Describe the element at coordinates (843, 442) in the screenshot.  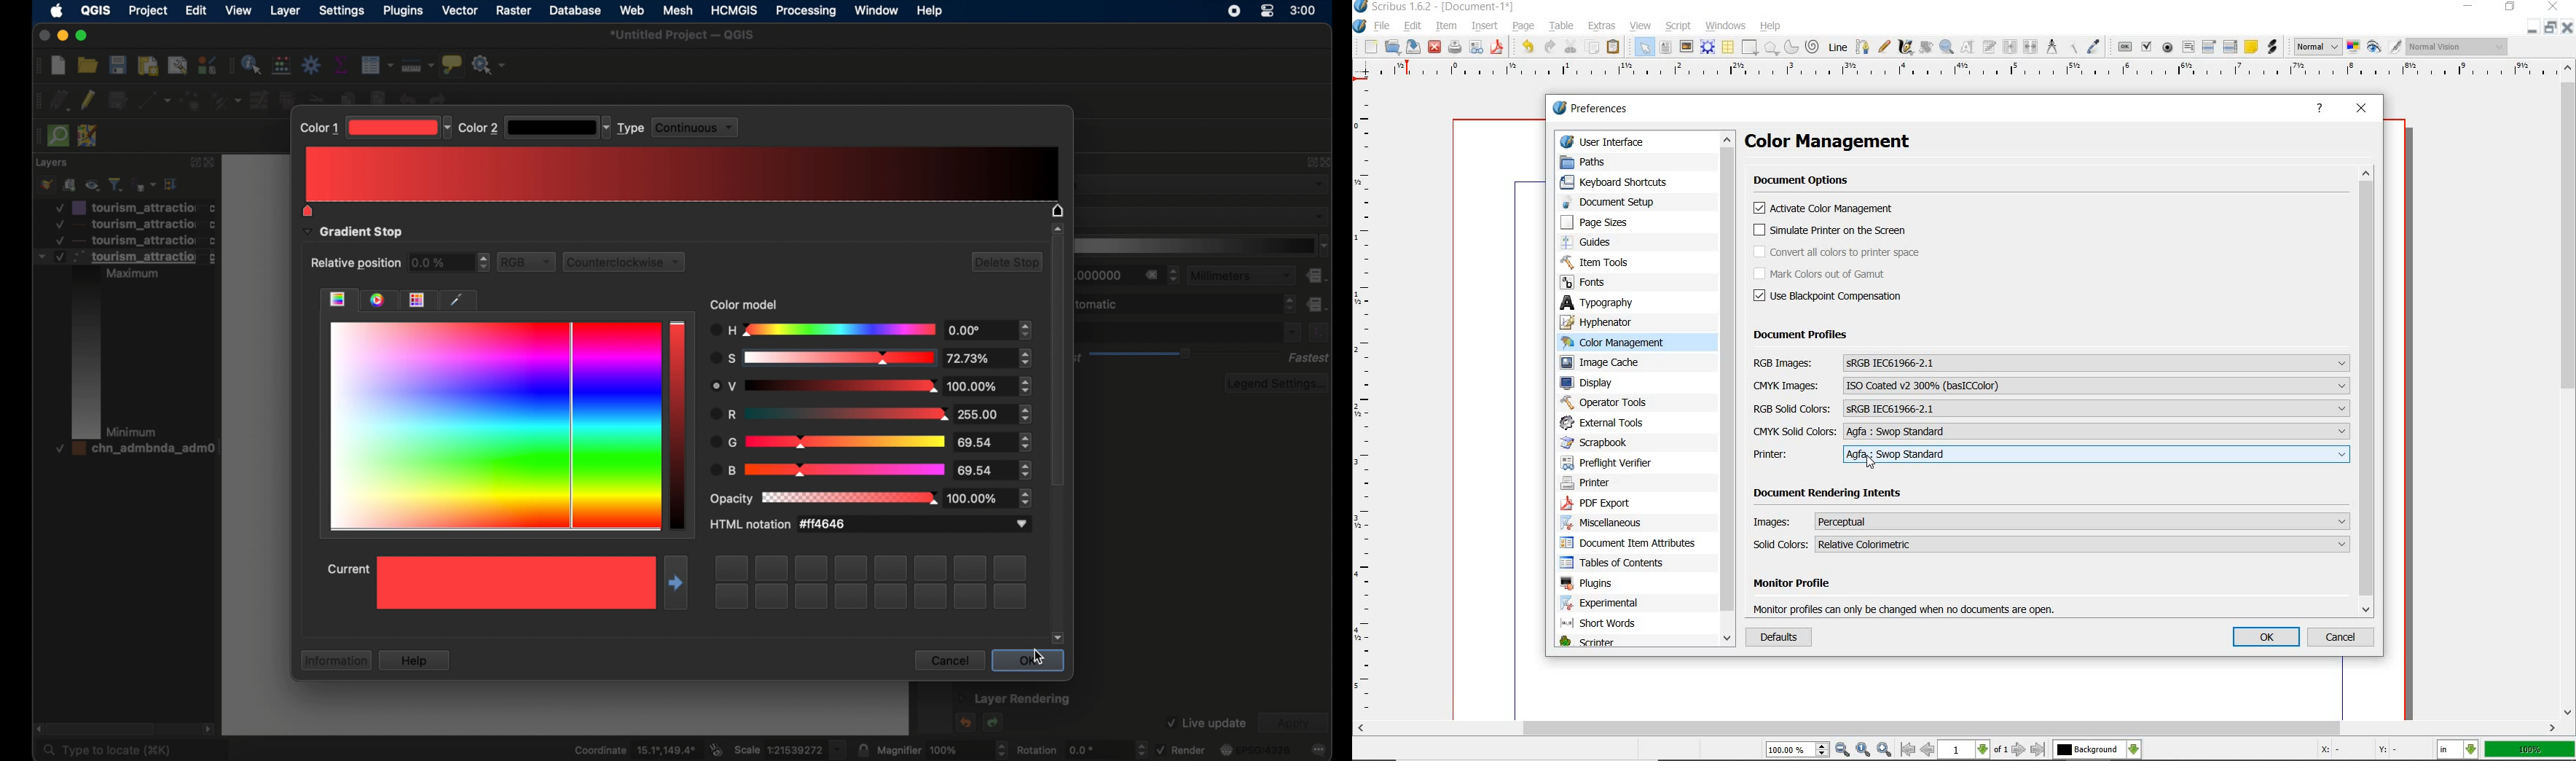
I see `color changed` at that location.